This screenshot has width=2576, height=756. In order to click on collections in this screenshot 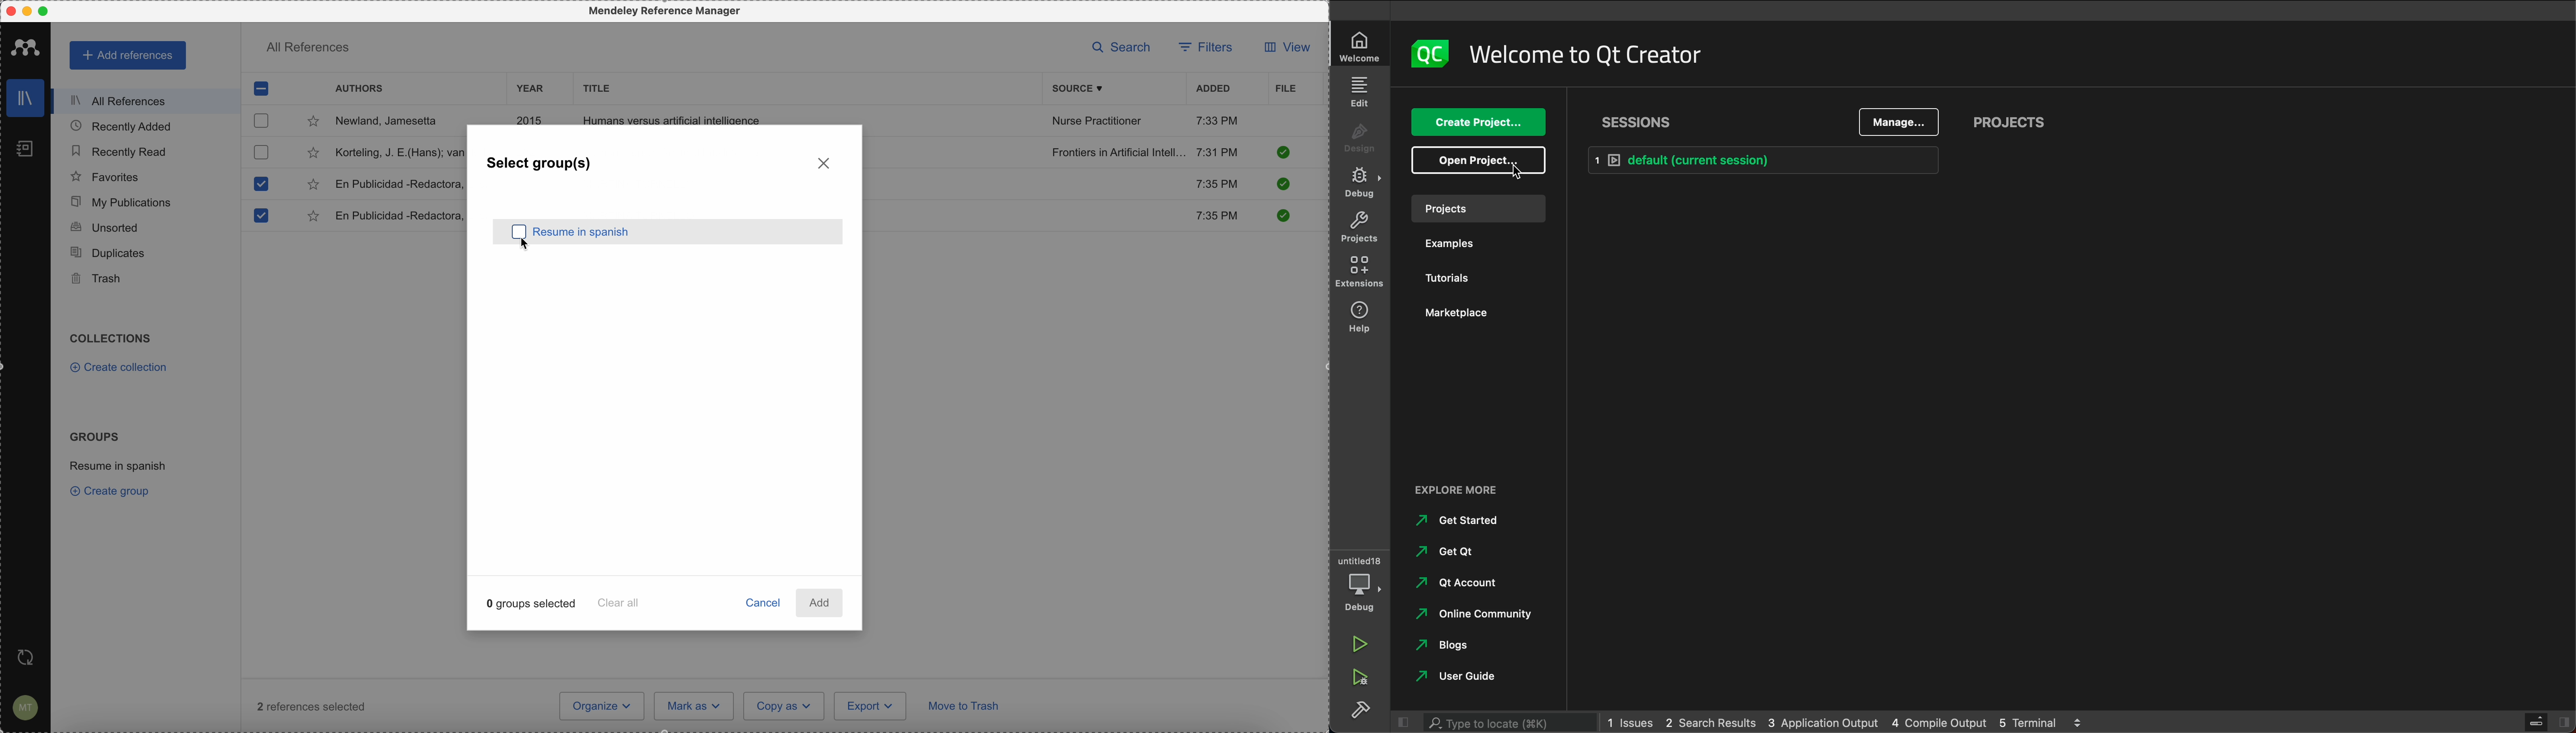, I will do `click(112, 338)`.